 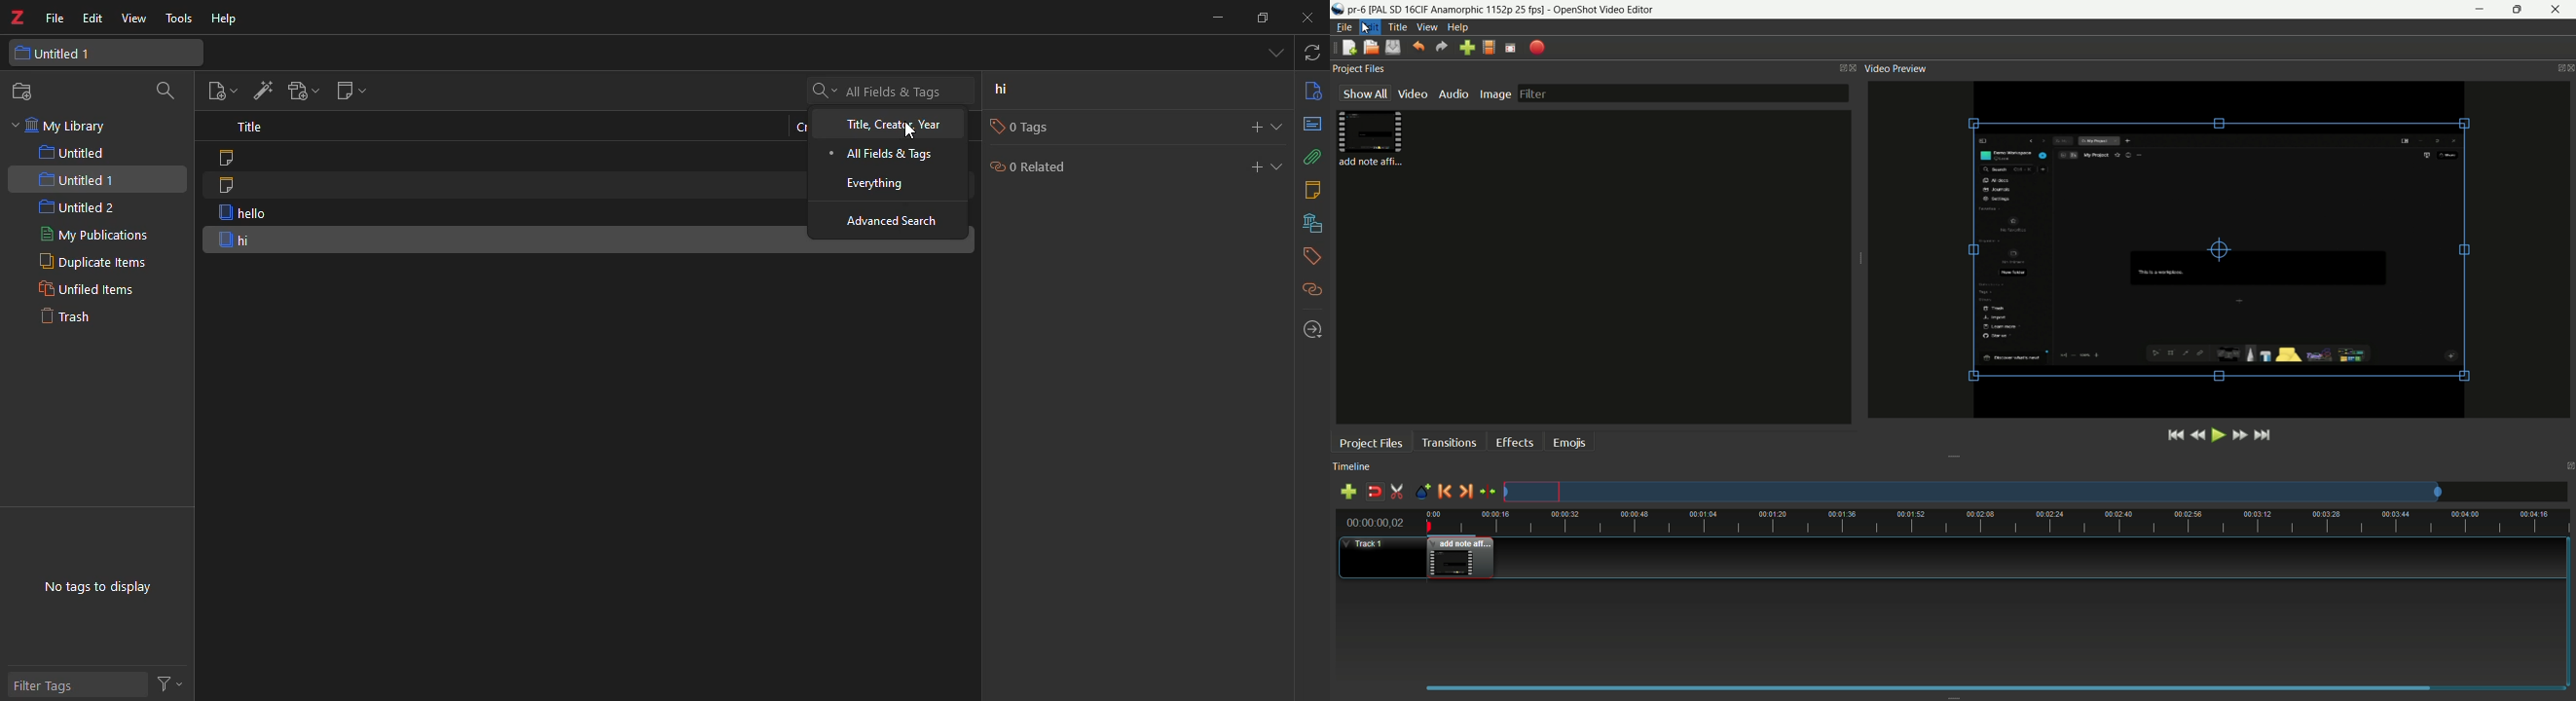 I want to click on untitled, so click(x=72, y=151).